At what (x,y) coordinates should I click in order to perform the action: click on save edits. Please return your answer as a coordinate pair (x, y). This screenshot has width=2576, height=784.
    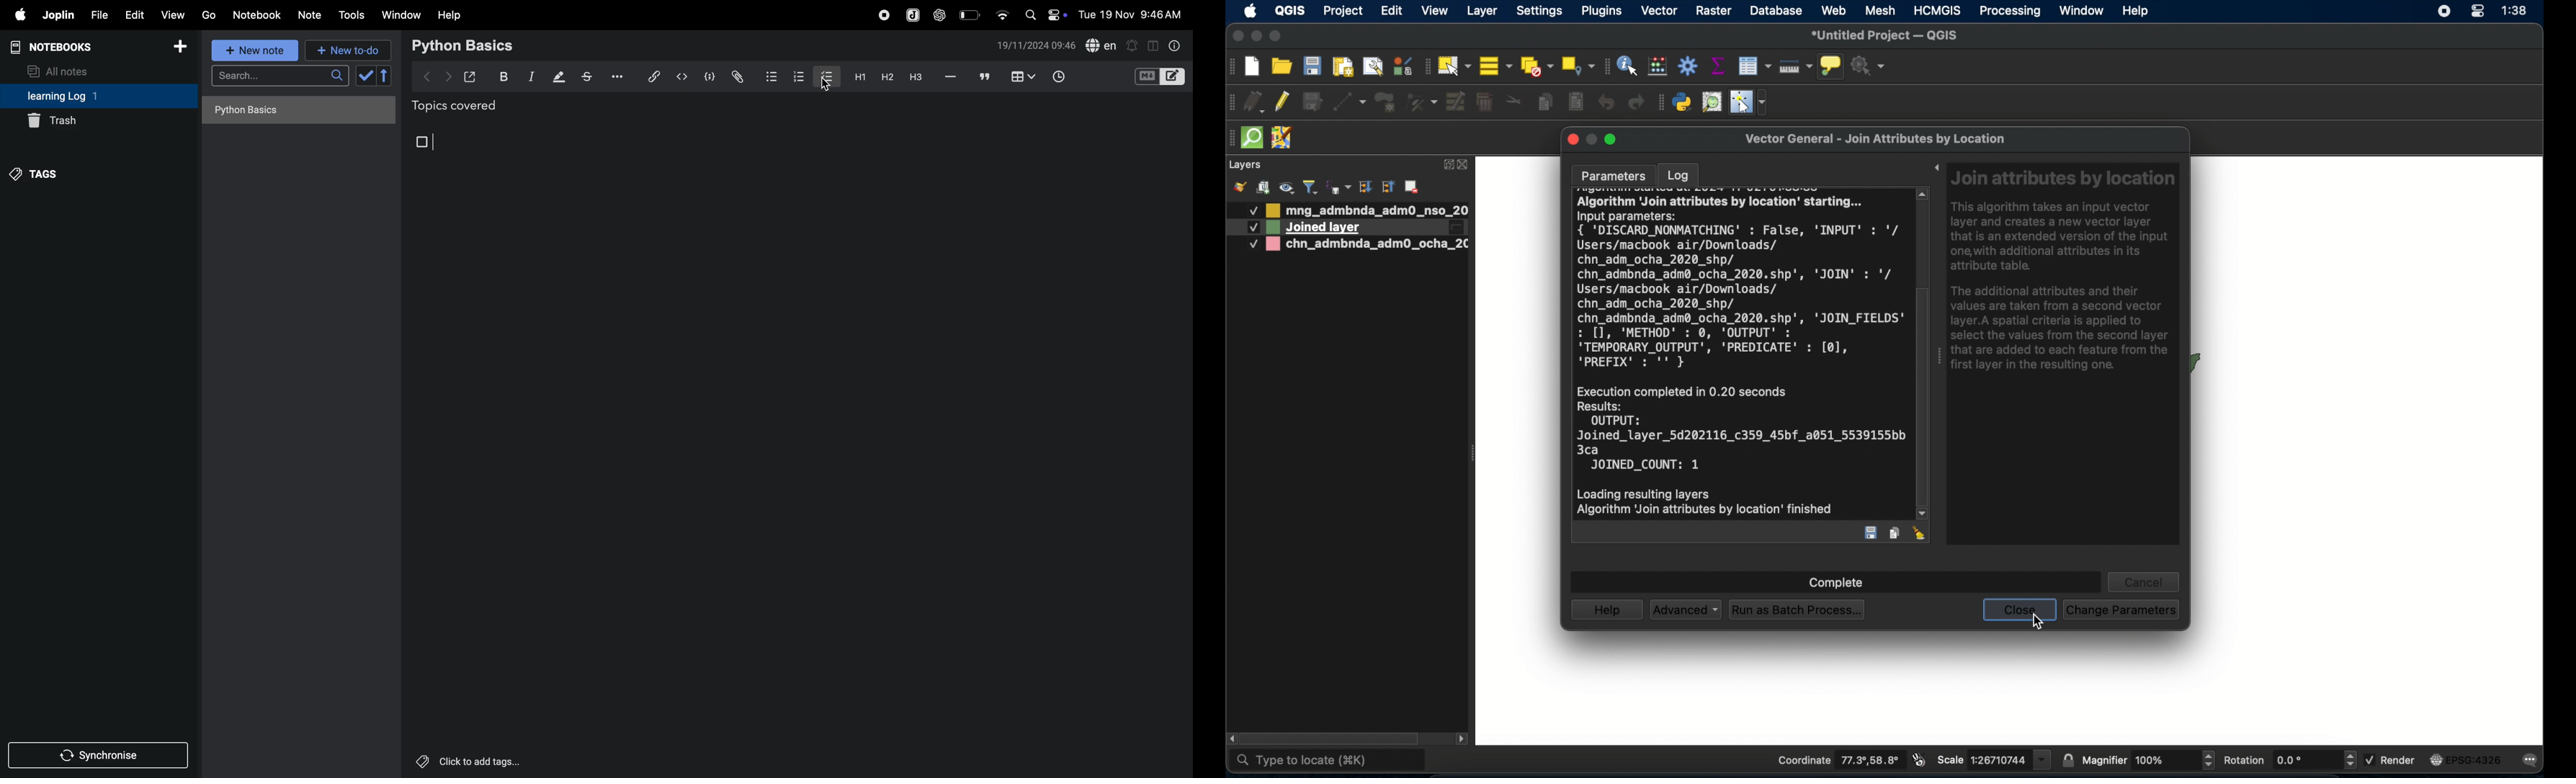
    Looking at the image, I should click on (1314, 102).